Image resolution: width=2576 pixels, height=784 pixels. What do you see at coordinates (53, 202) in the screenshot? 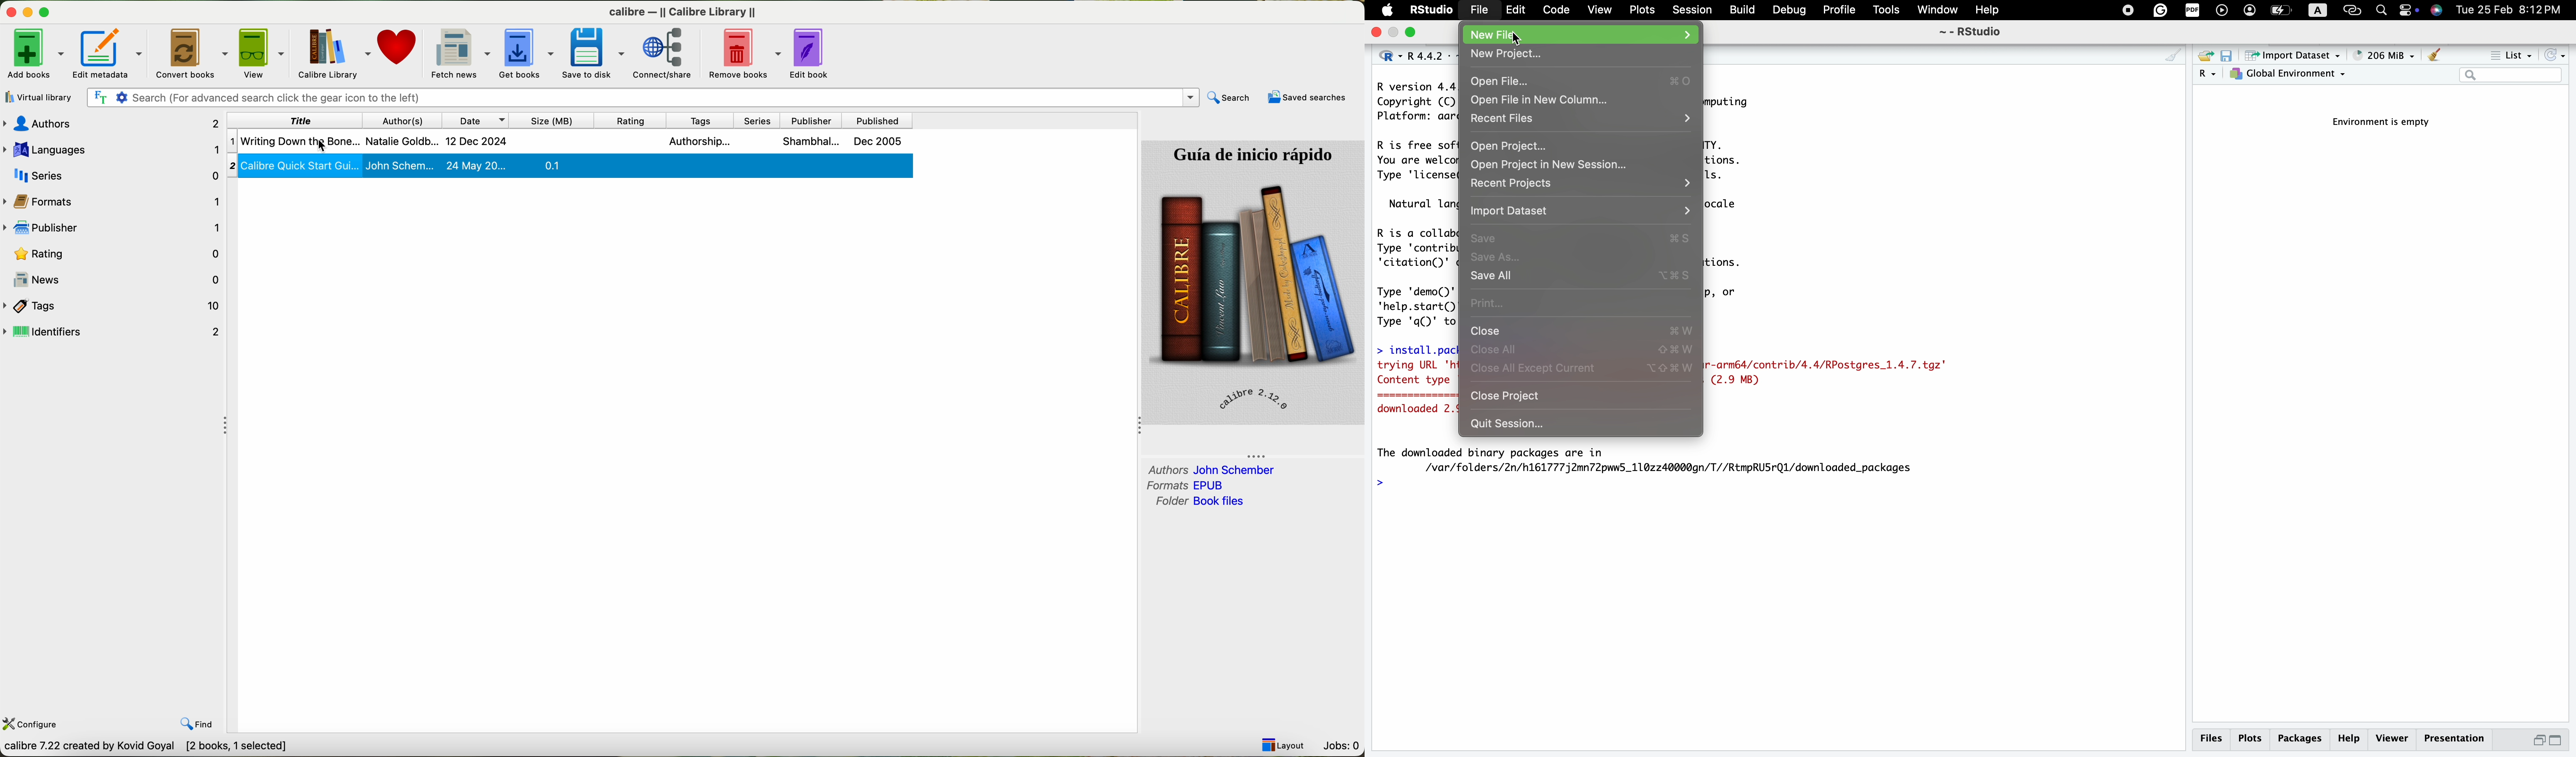
I see `format` at bounding box center [53, 202].